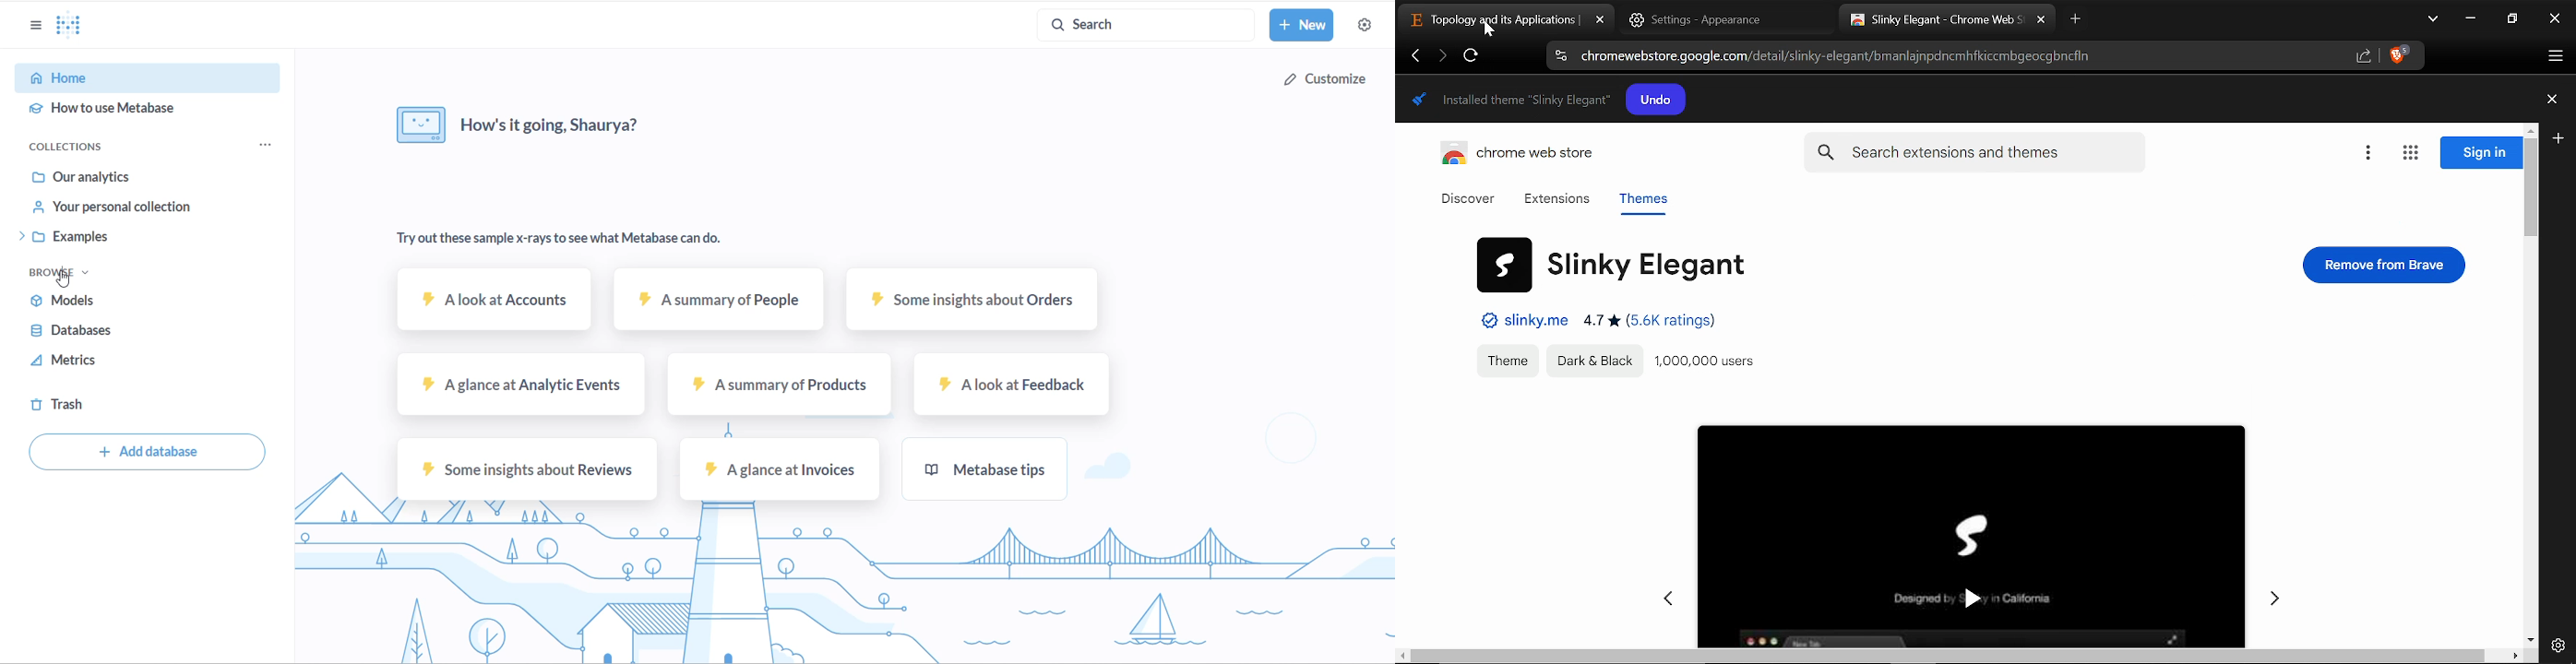 The image size is (2576, 672). What do you see at coordinates (560, 240) in the screenshot?
I see `Try out these sample x-rays to see what Metabase can do.` at bounding box center [560, 240].